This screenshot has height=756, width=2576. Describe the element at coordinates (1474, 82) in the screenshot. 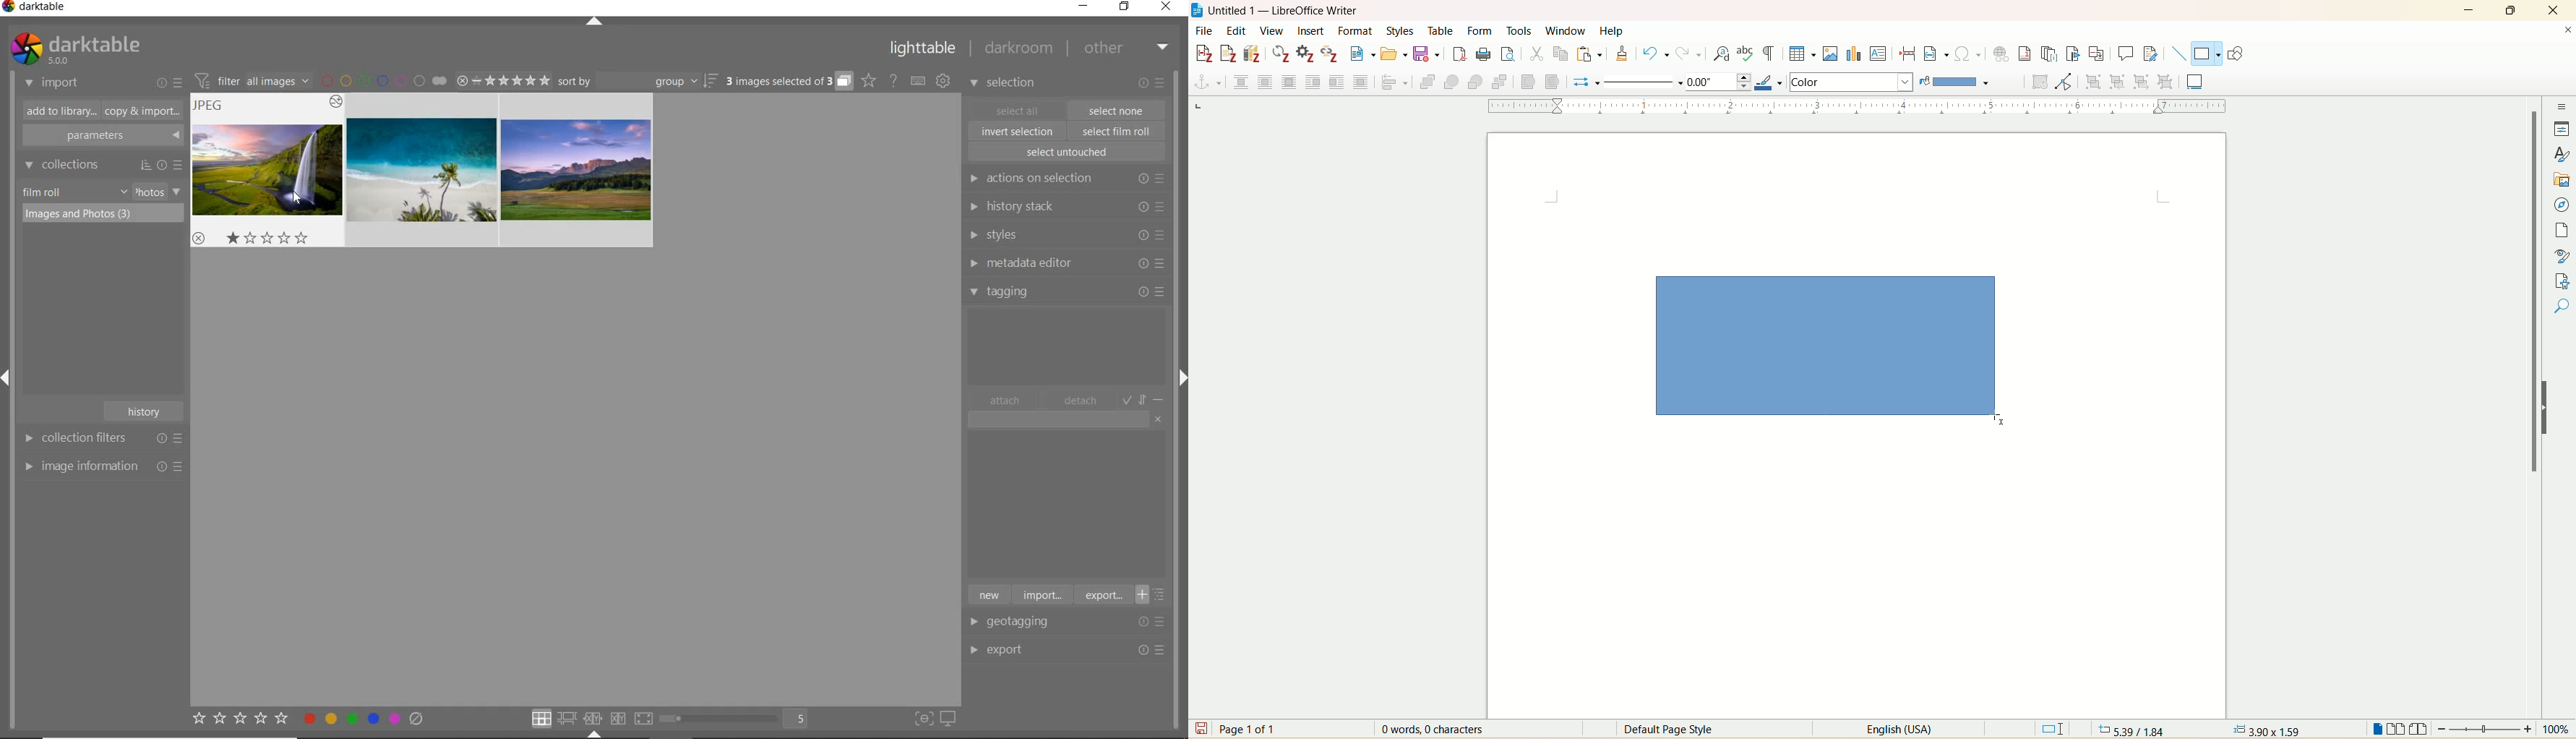

I see `back one` at that location.